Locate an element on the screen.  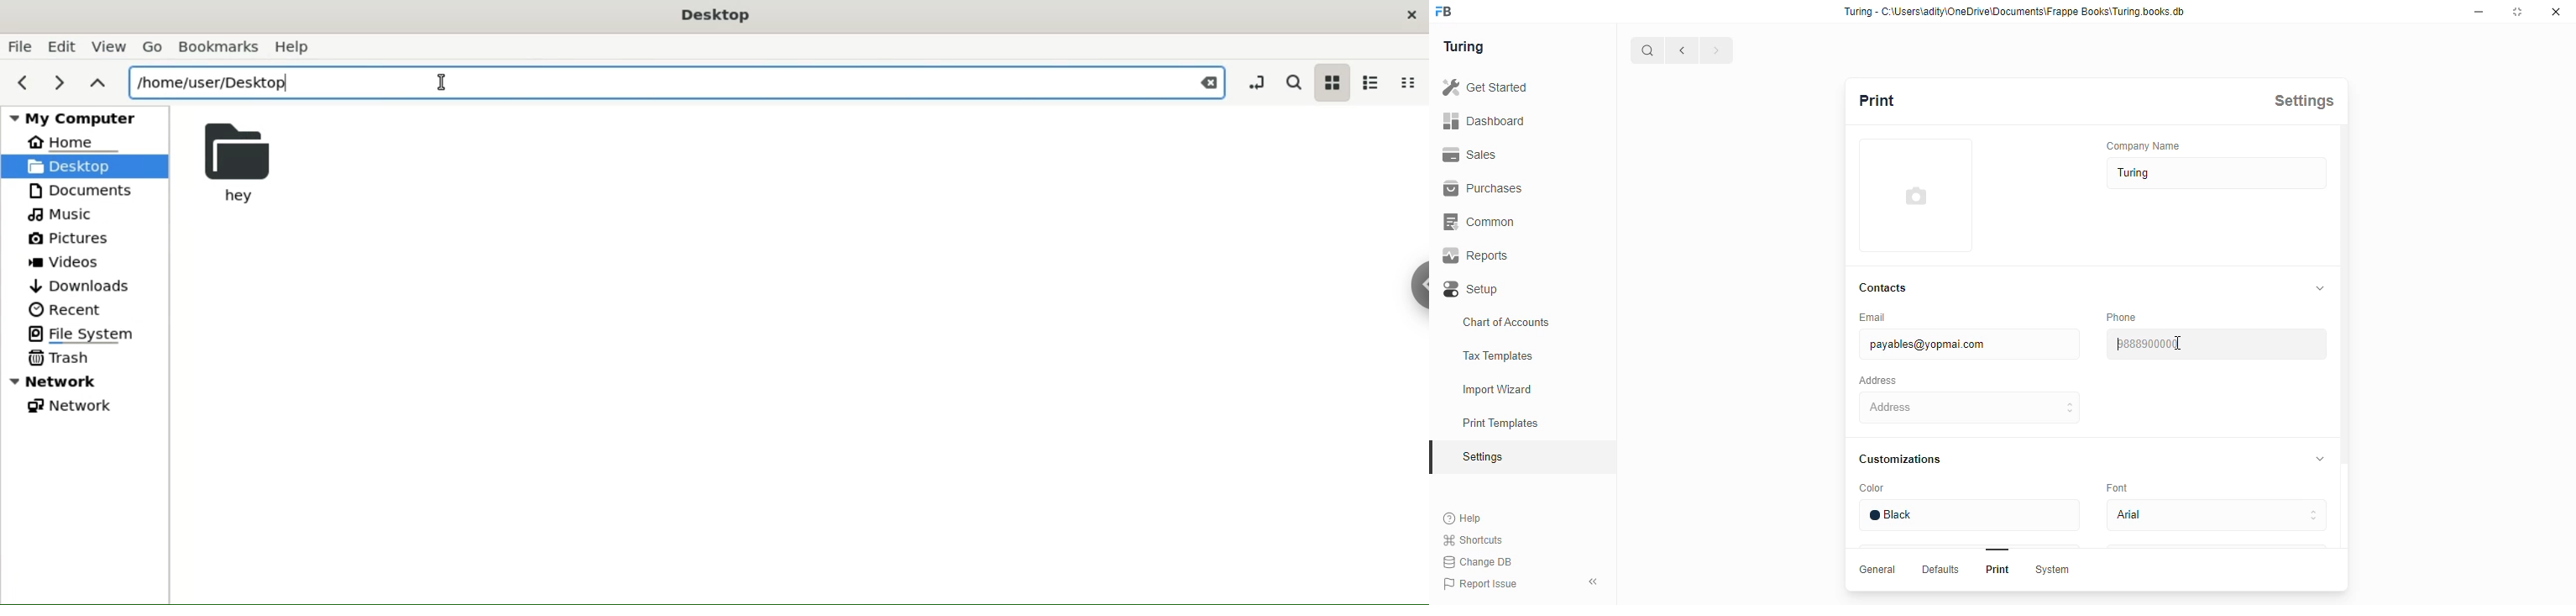
Settings
oy is located at coordinates (1511, 459).